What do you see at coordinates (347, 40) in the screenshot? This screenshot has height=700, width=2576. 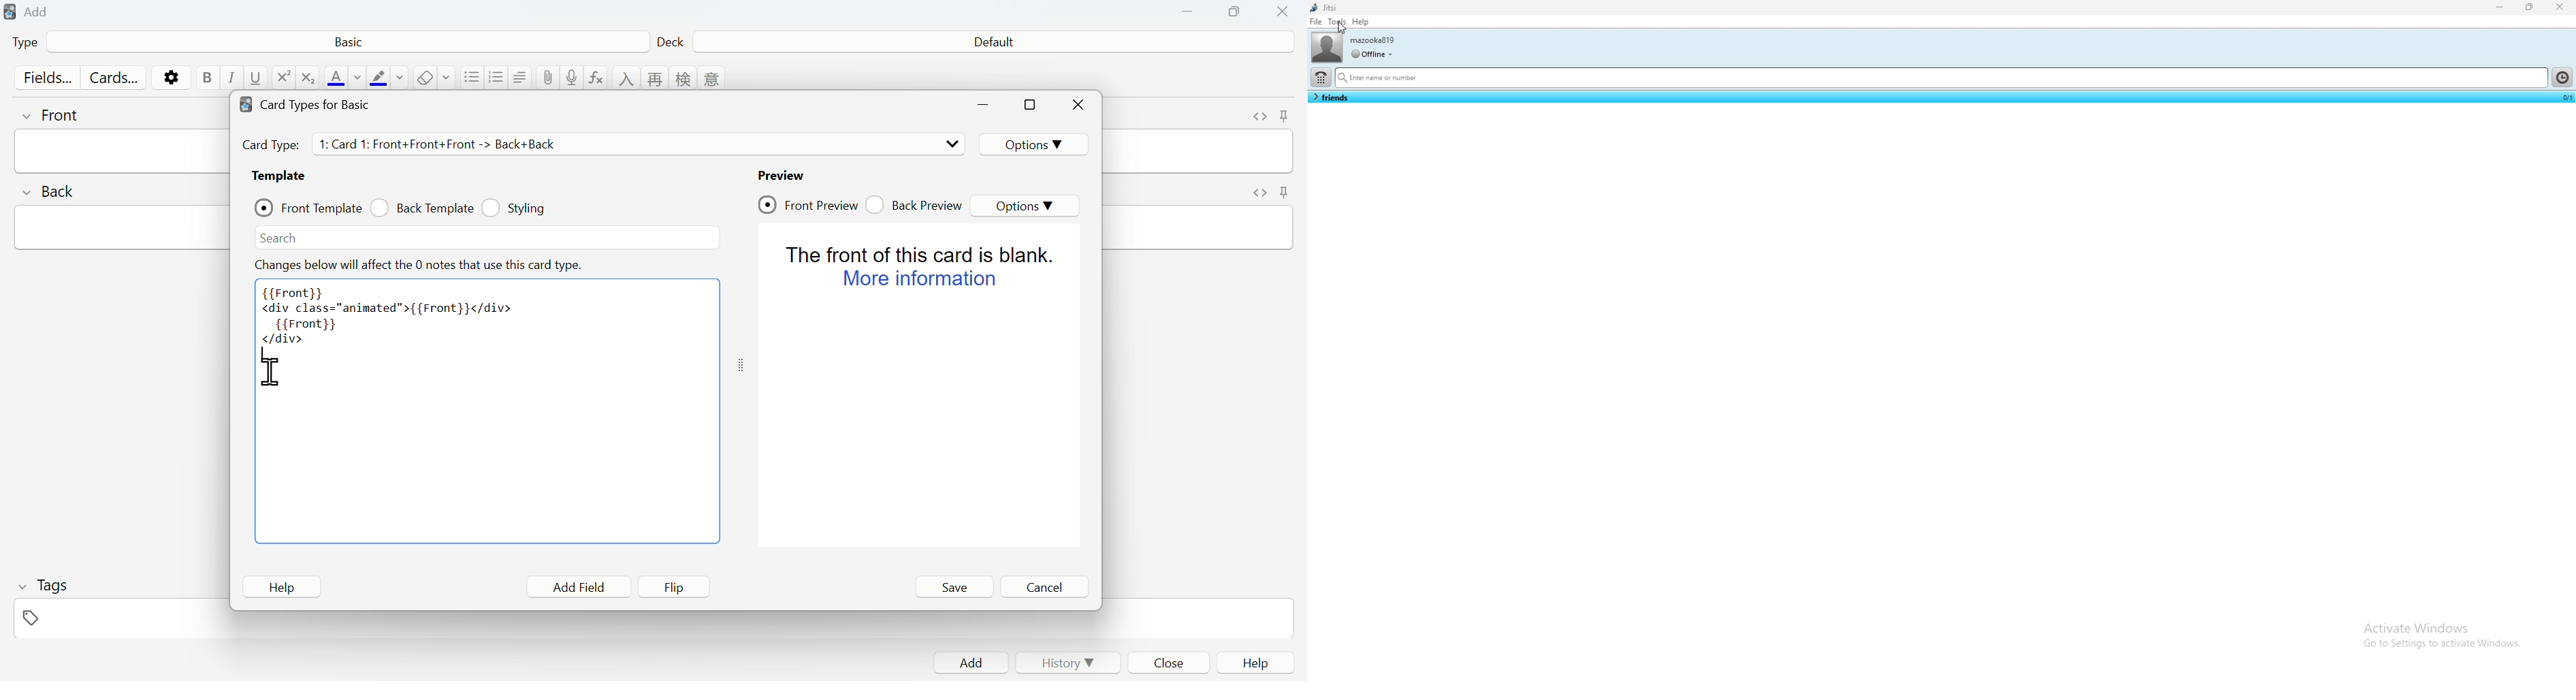 I see `Basic` at bounding box center [347, 40].